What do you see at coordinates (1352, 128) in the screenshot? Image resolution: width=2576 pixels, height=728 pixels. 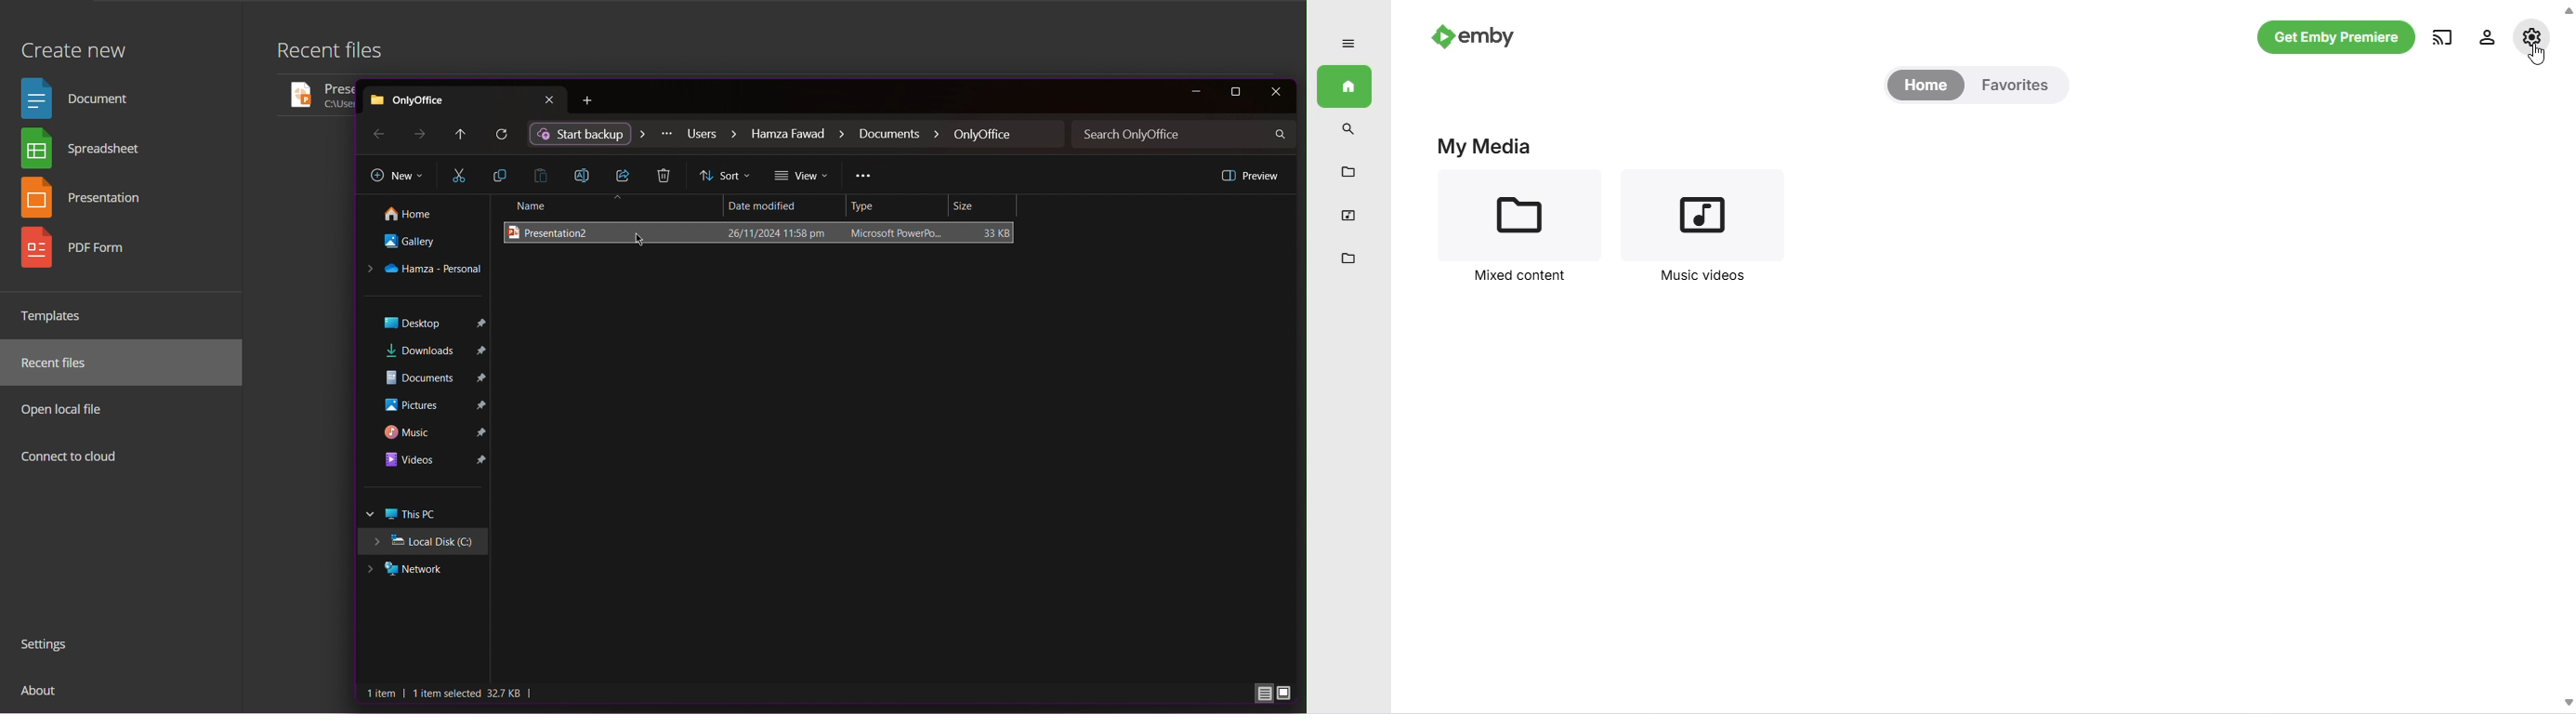 I see `search` at bounding box center [1352, 128].